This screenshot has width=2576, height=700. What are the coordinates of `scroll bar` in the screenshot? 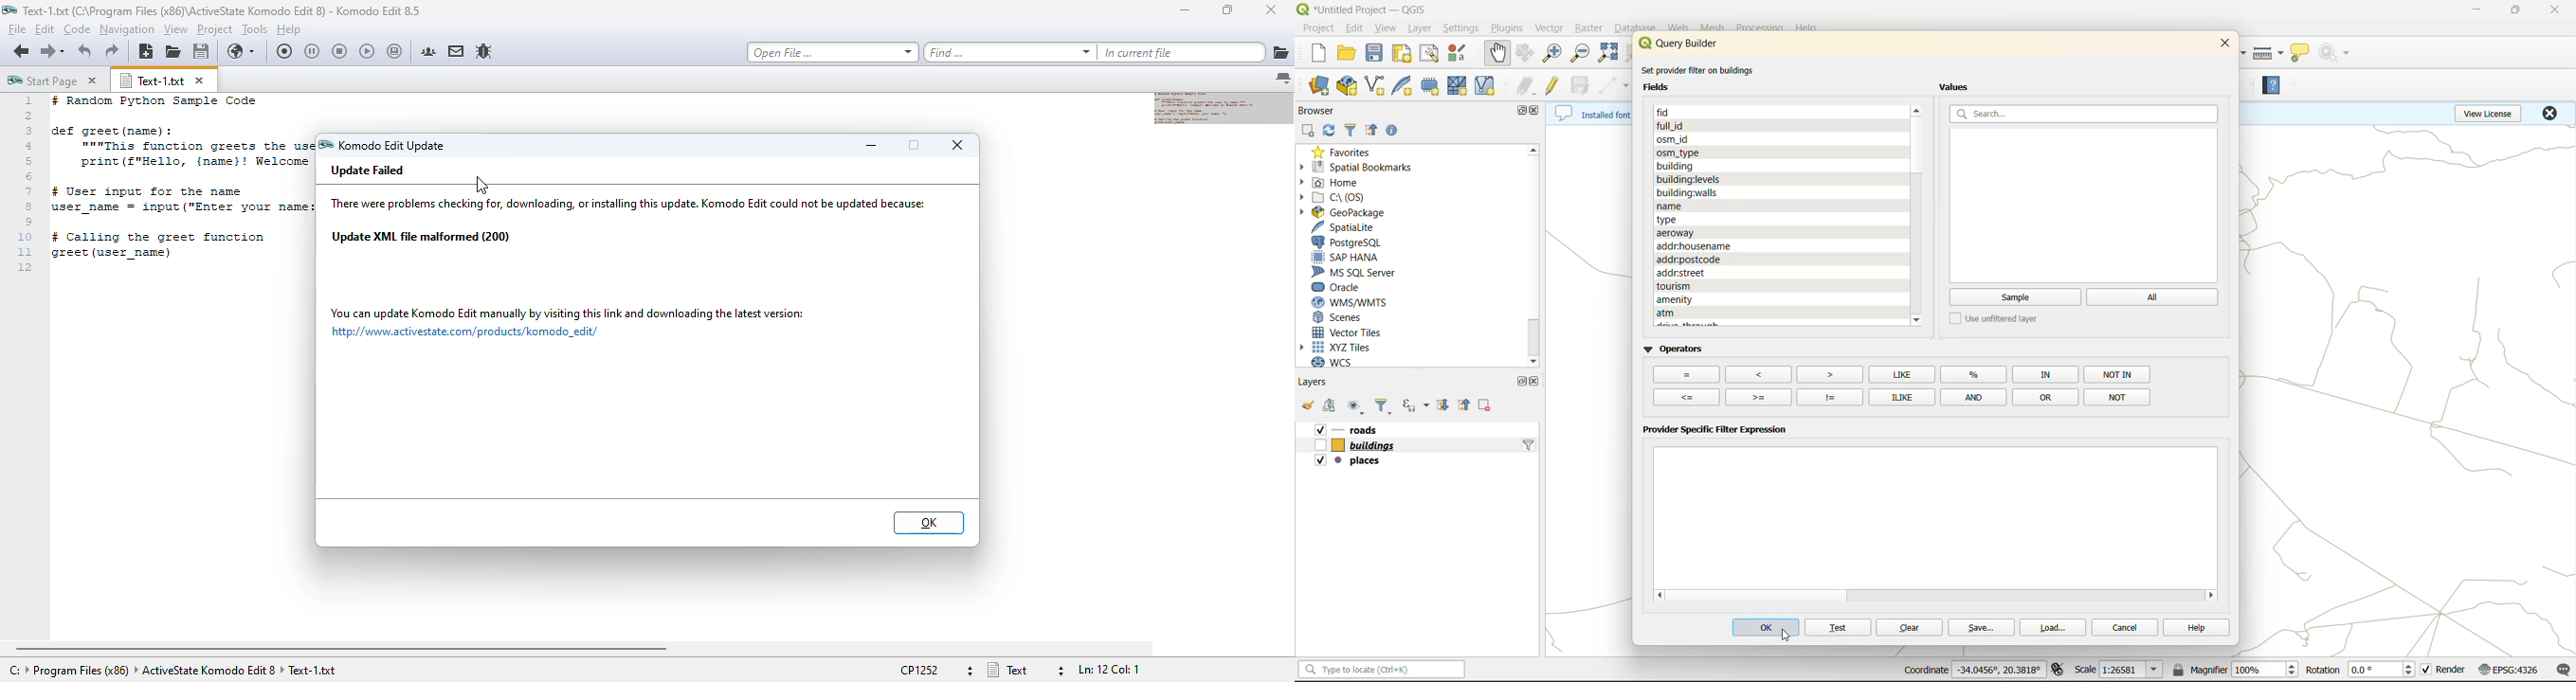 It's located at (1535, 246).